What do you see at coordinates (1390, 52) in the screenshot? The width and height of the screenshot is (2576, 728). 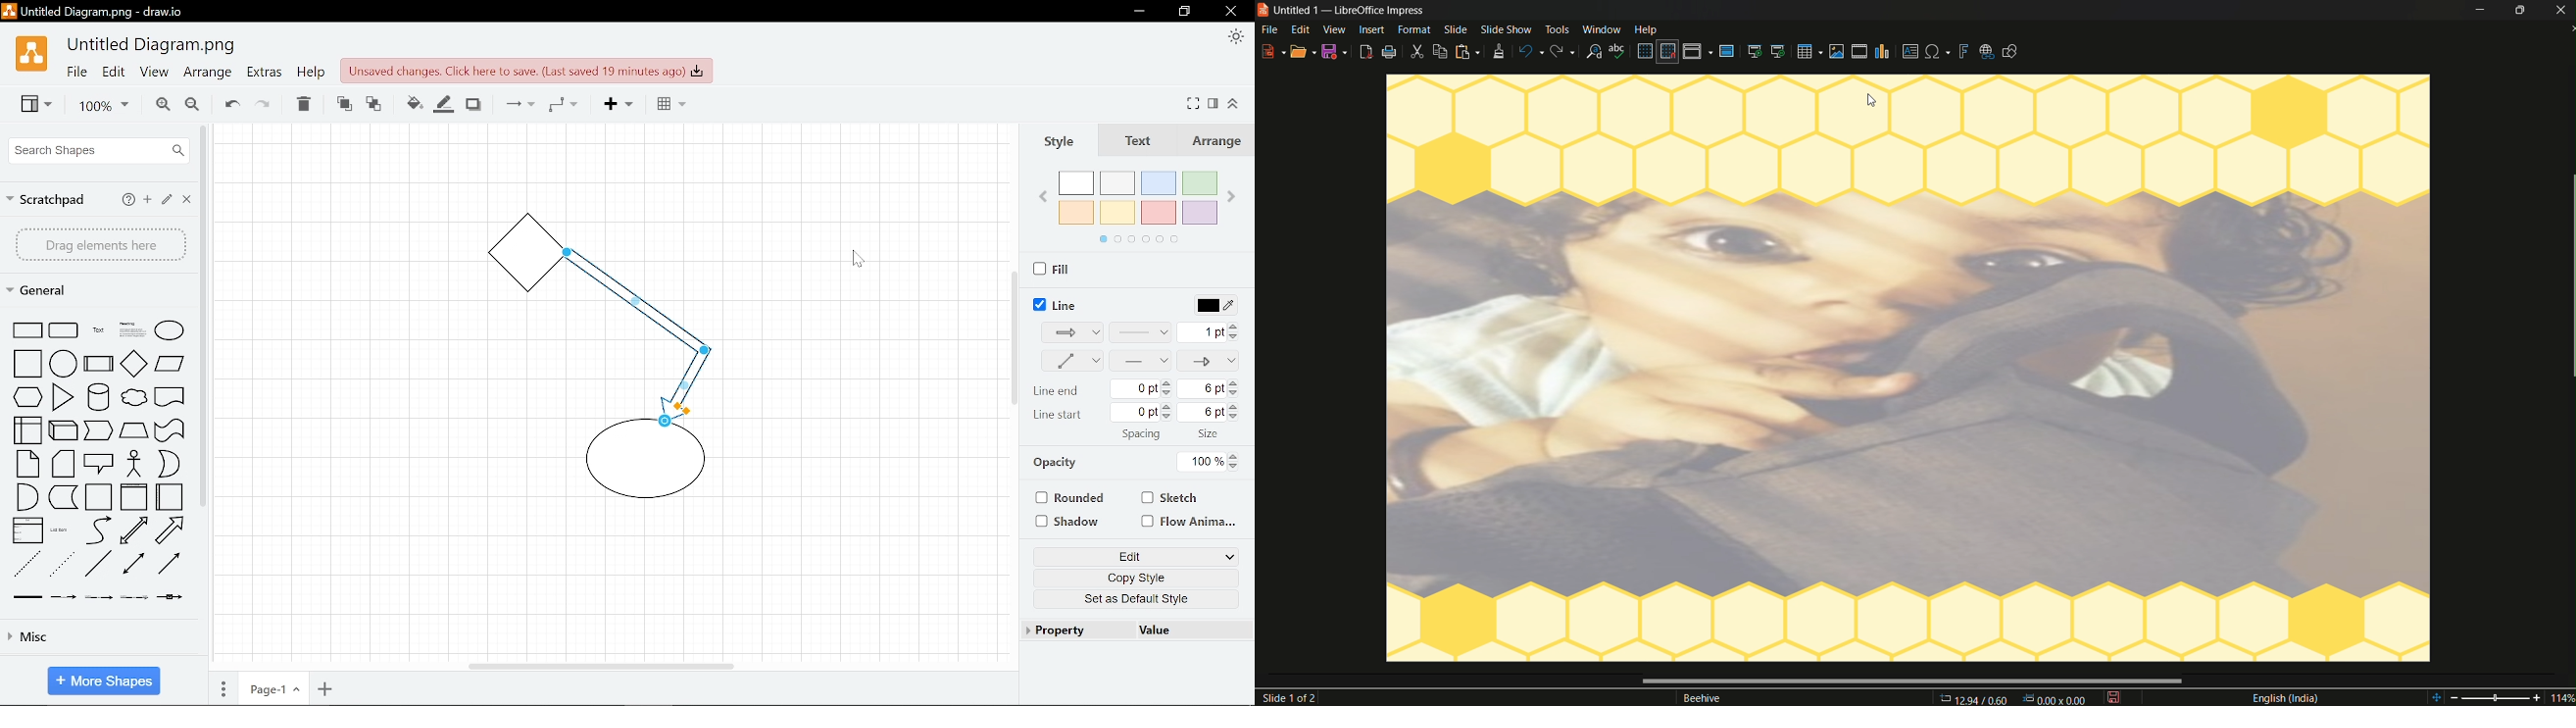 I see `print` at bounding box center [1390, 52].